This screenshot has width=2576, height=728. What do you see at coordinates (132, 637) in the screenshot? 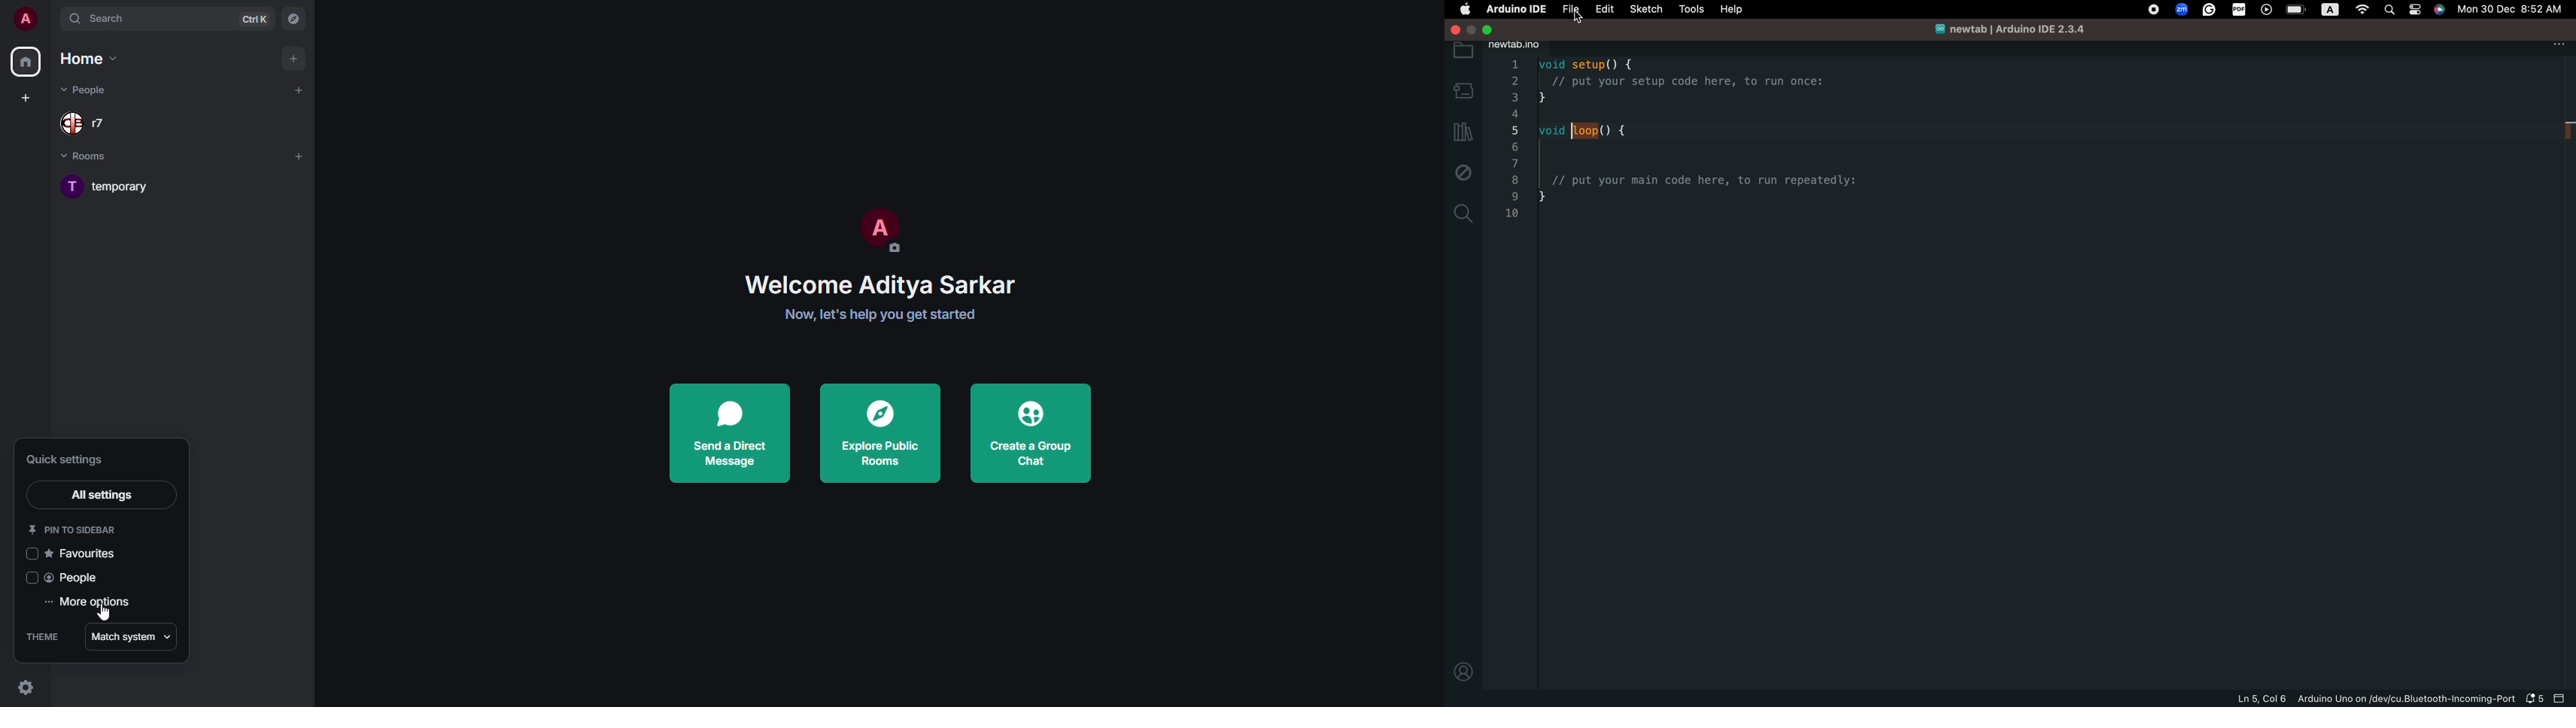
I see `match system` at bounding box center [132, 637].